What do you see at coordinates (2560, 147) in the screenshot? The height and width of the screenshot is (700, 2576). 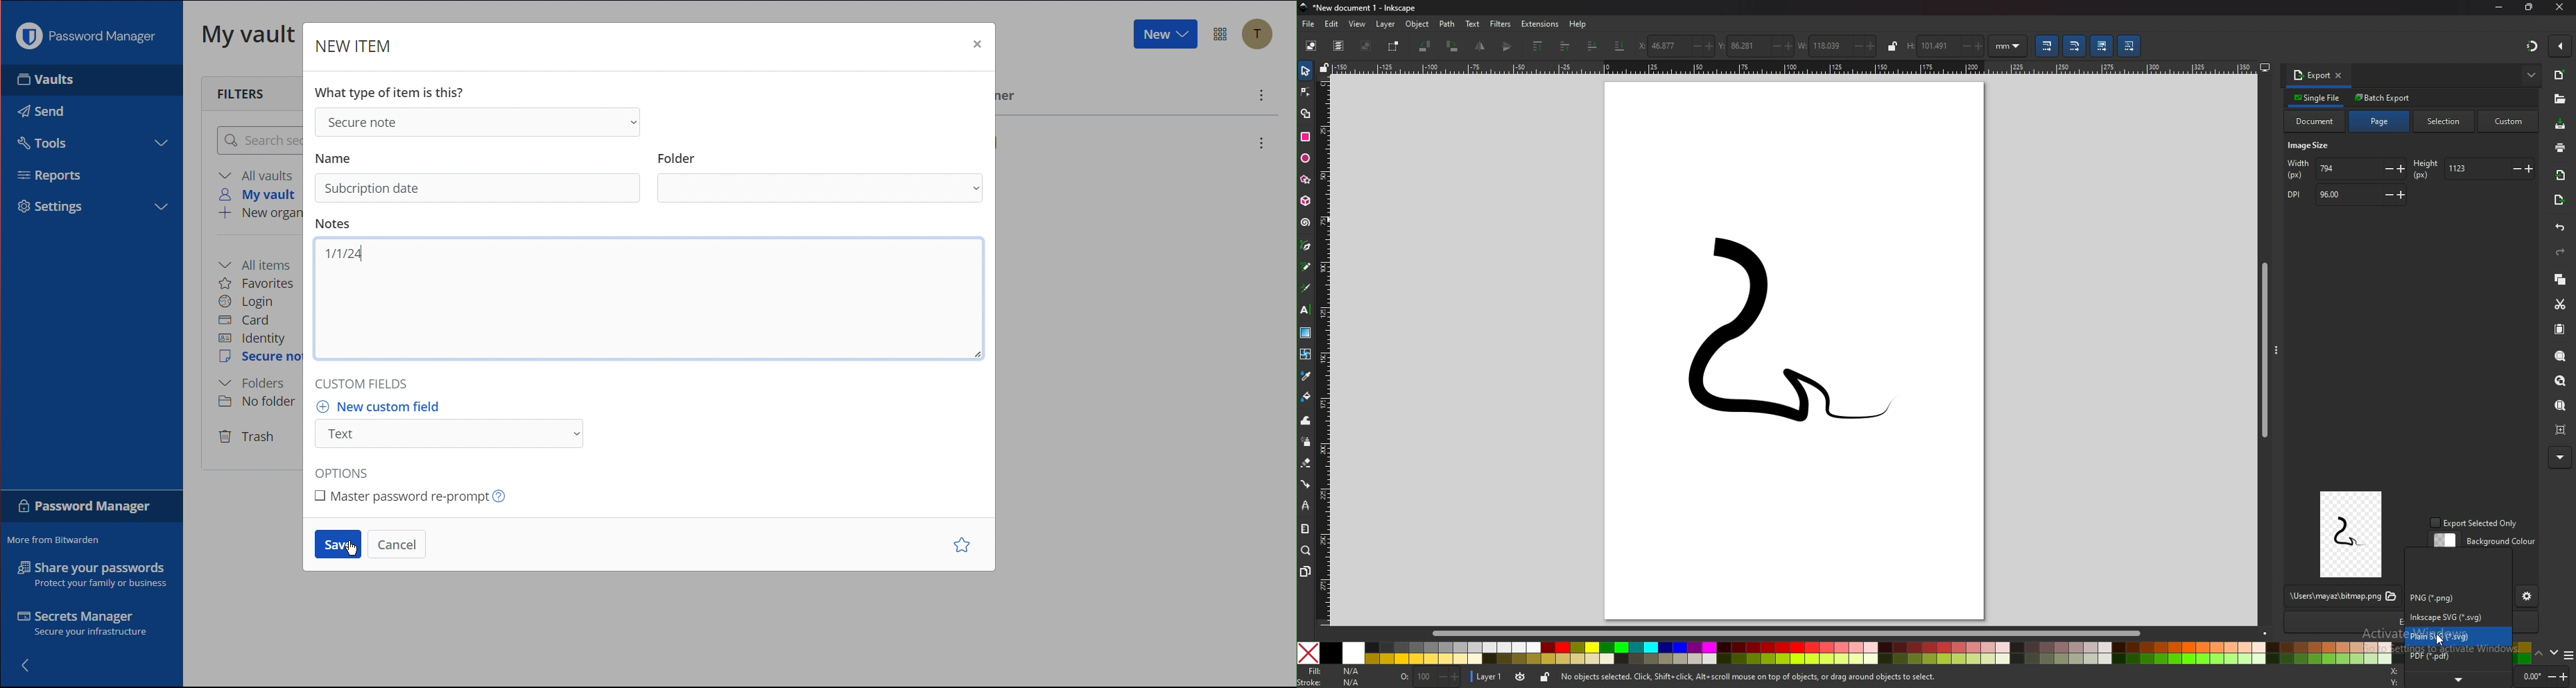 I see `print` at bounding box center [2560, 147].